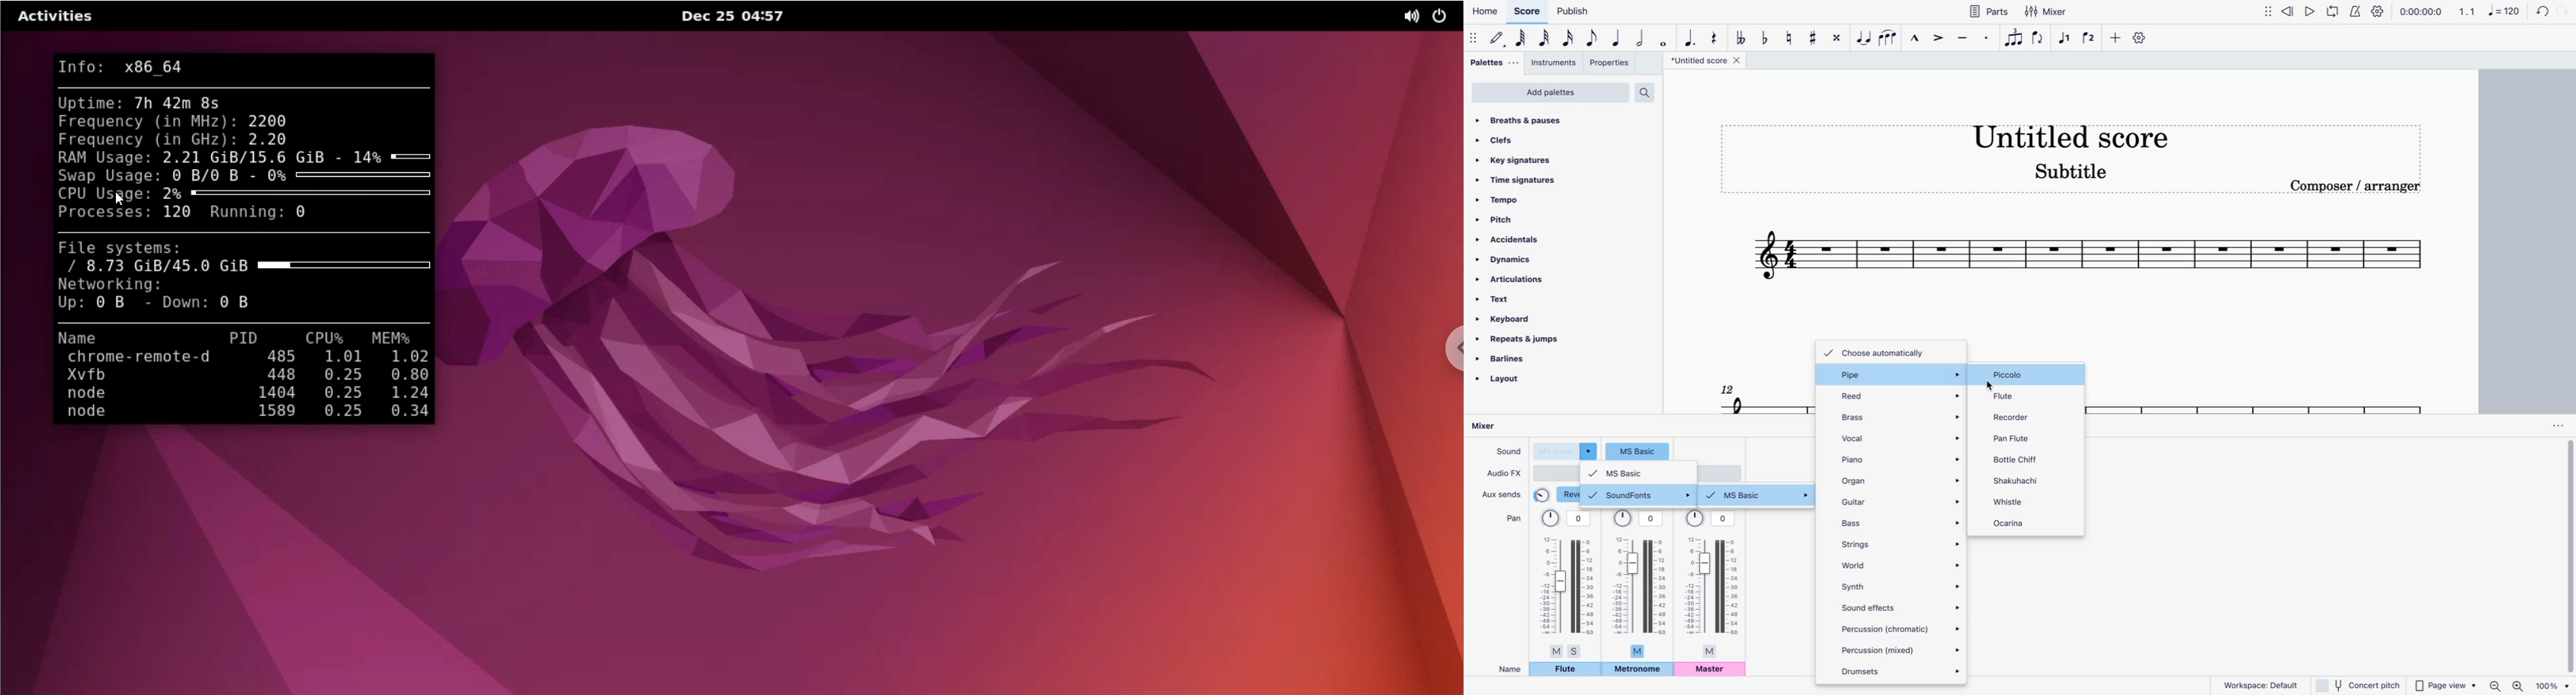  I want to click on piccolo, so click(2033, 375).